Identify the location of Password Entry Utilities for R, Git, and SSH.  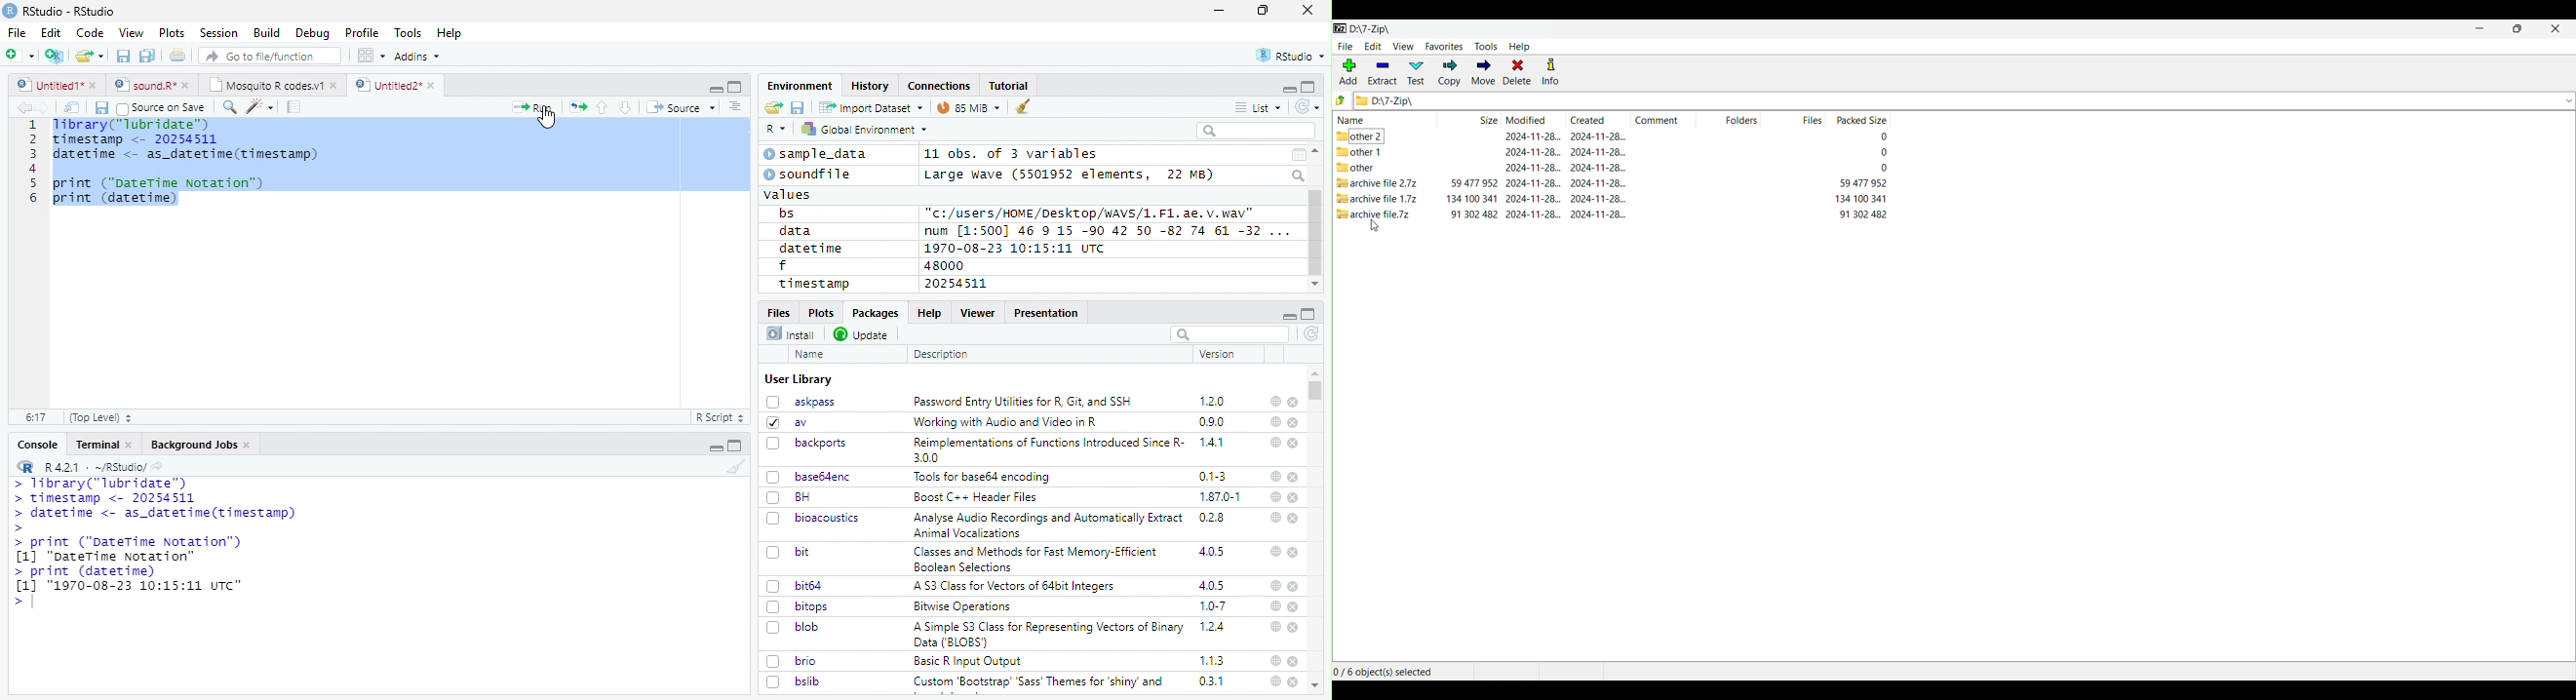
(1023, 402).